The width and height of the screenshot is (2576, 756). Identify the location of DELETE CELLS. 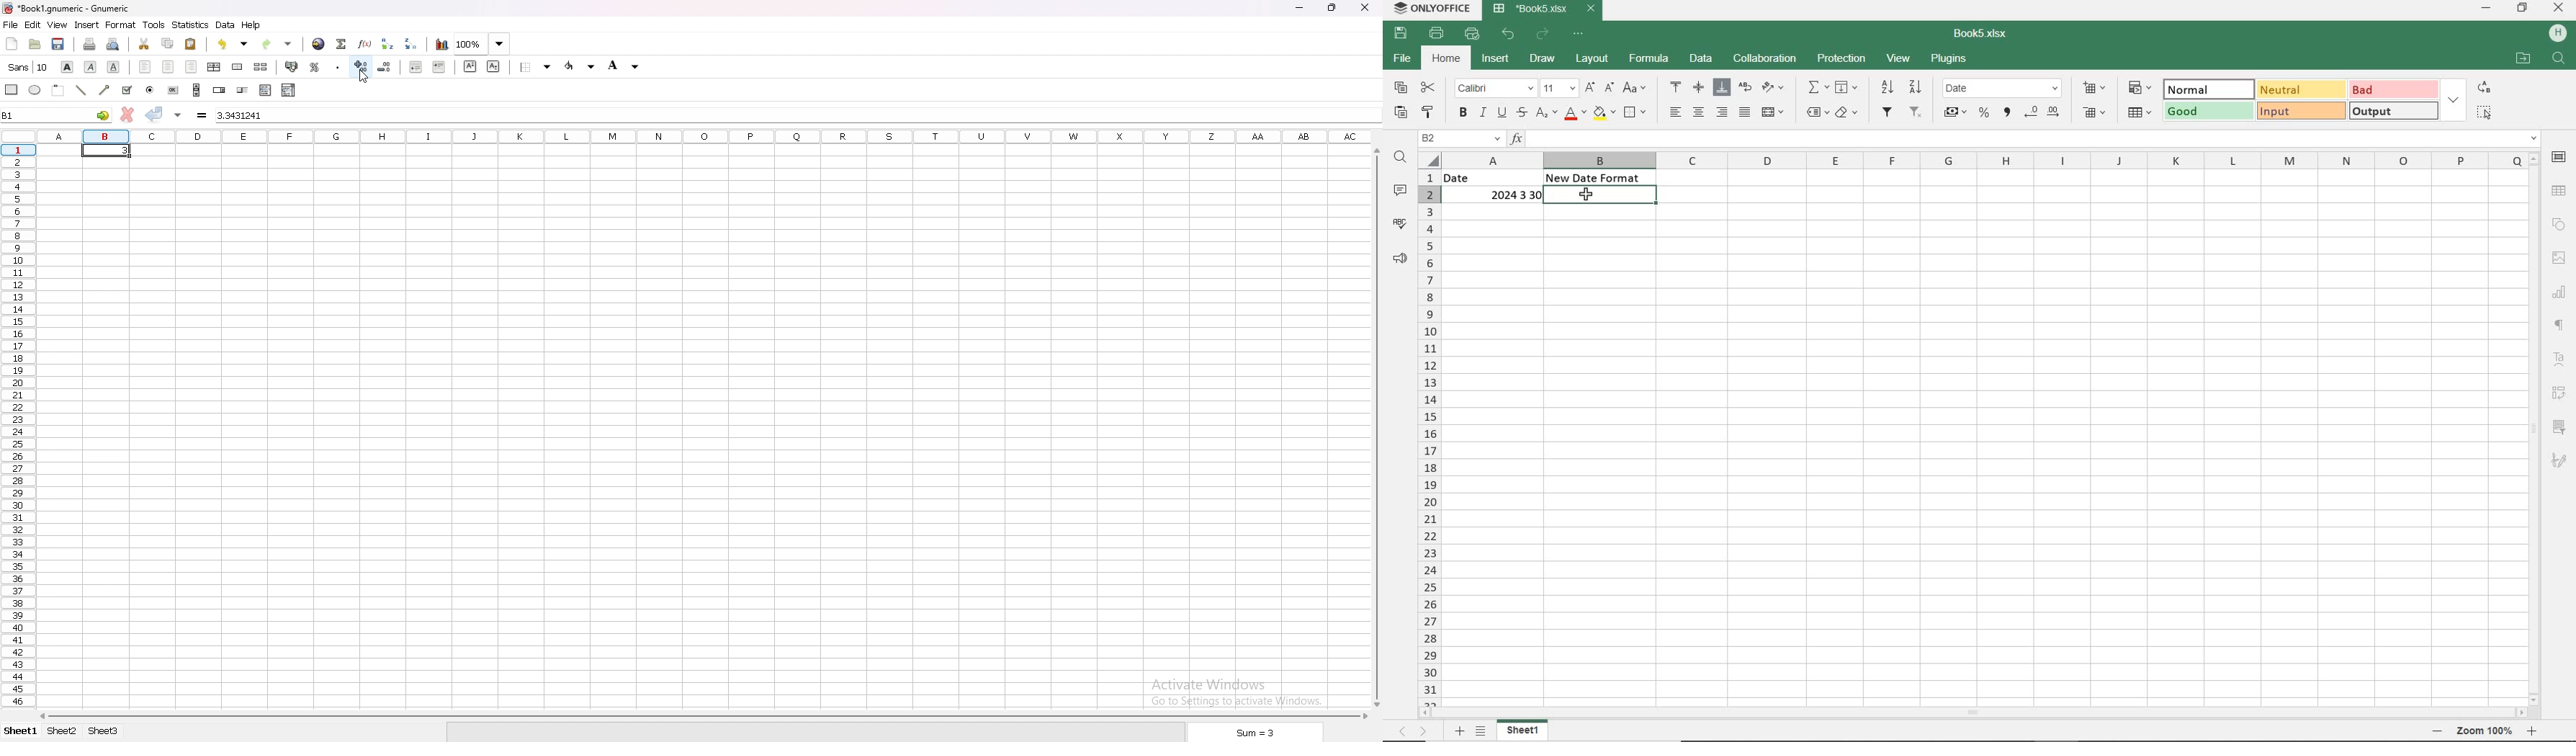
(2095, 113).